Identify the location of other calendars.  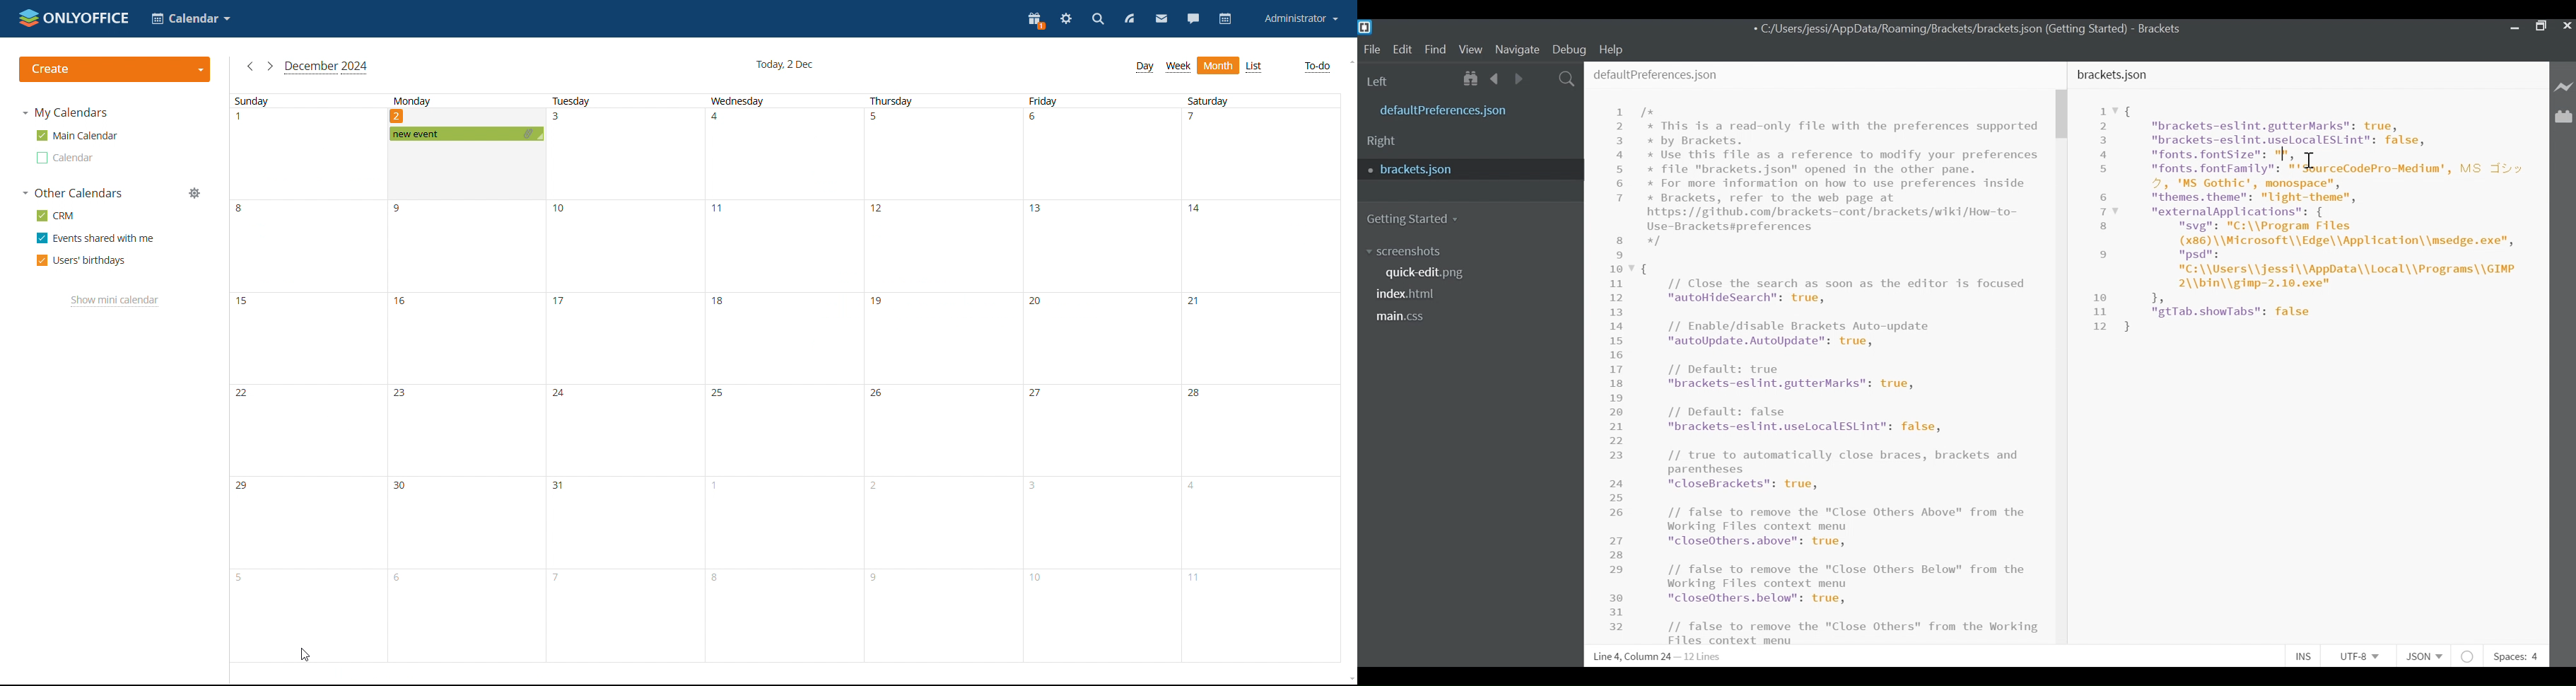
(71, 193).